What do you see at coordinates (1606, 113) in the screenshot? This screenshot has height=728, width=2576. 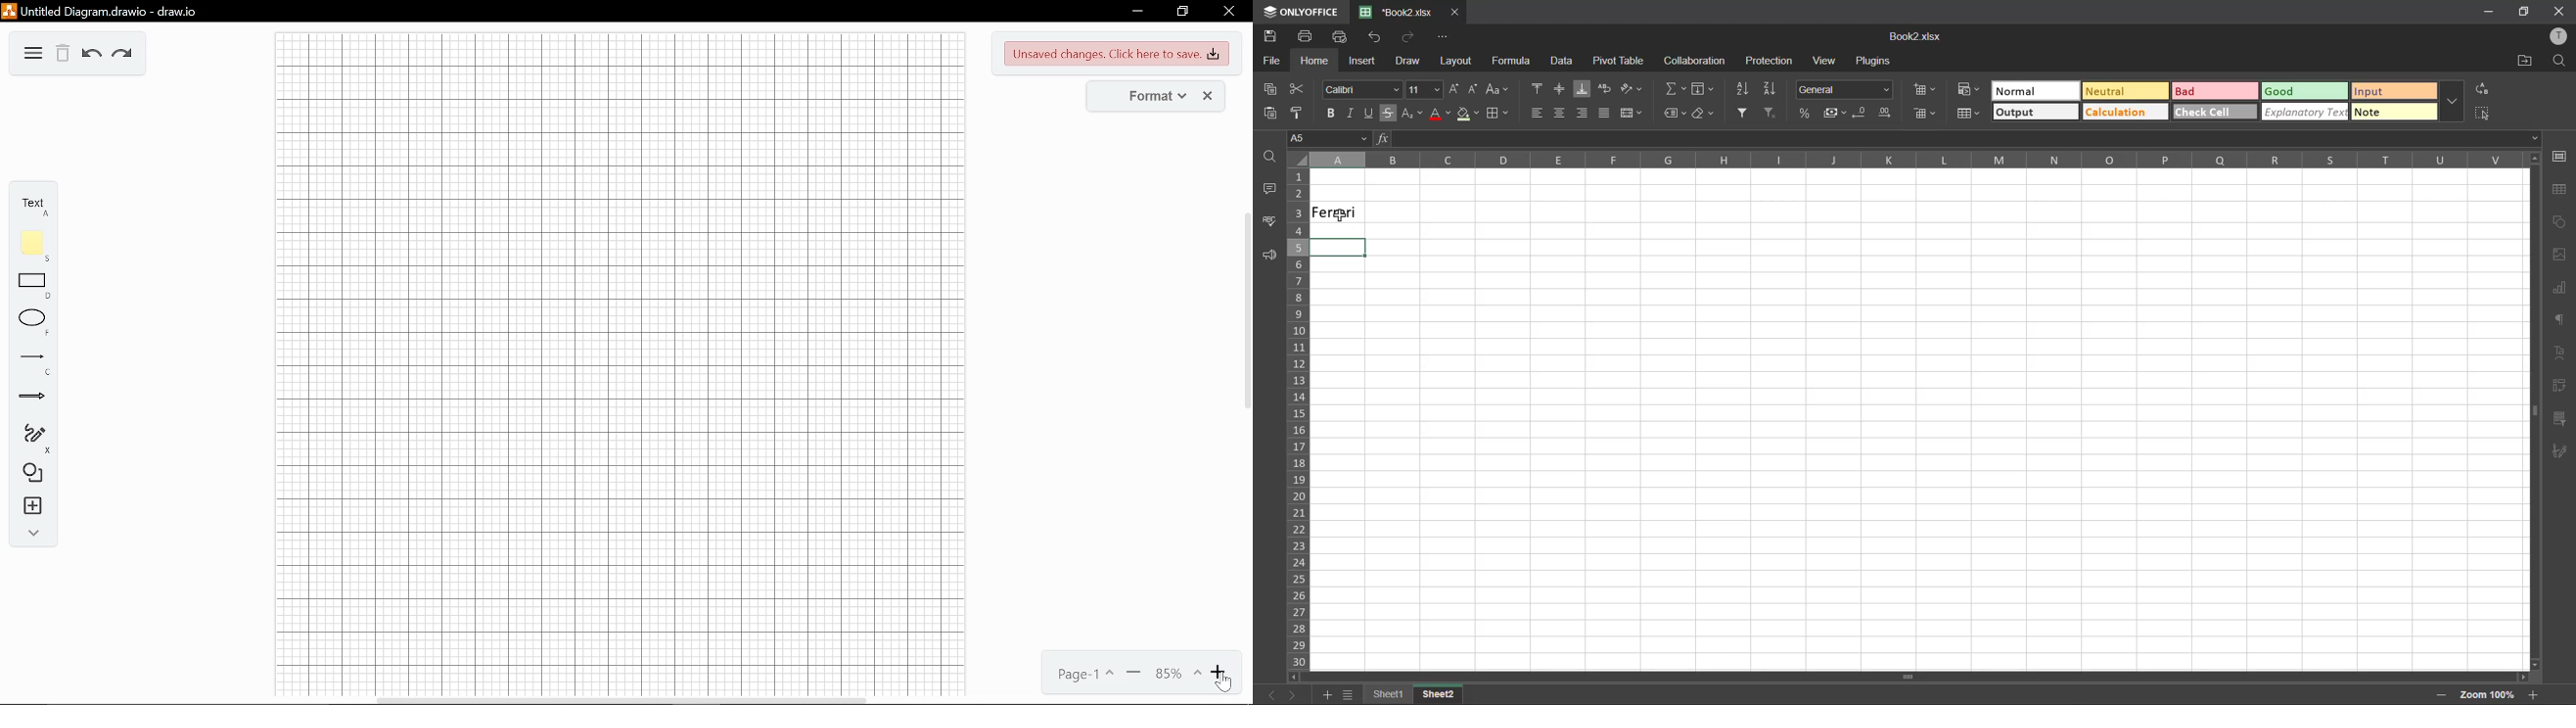 I see `justified` at bounding box center [1606, 113].